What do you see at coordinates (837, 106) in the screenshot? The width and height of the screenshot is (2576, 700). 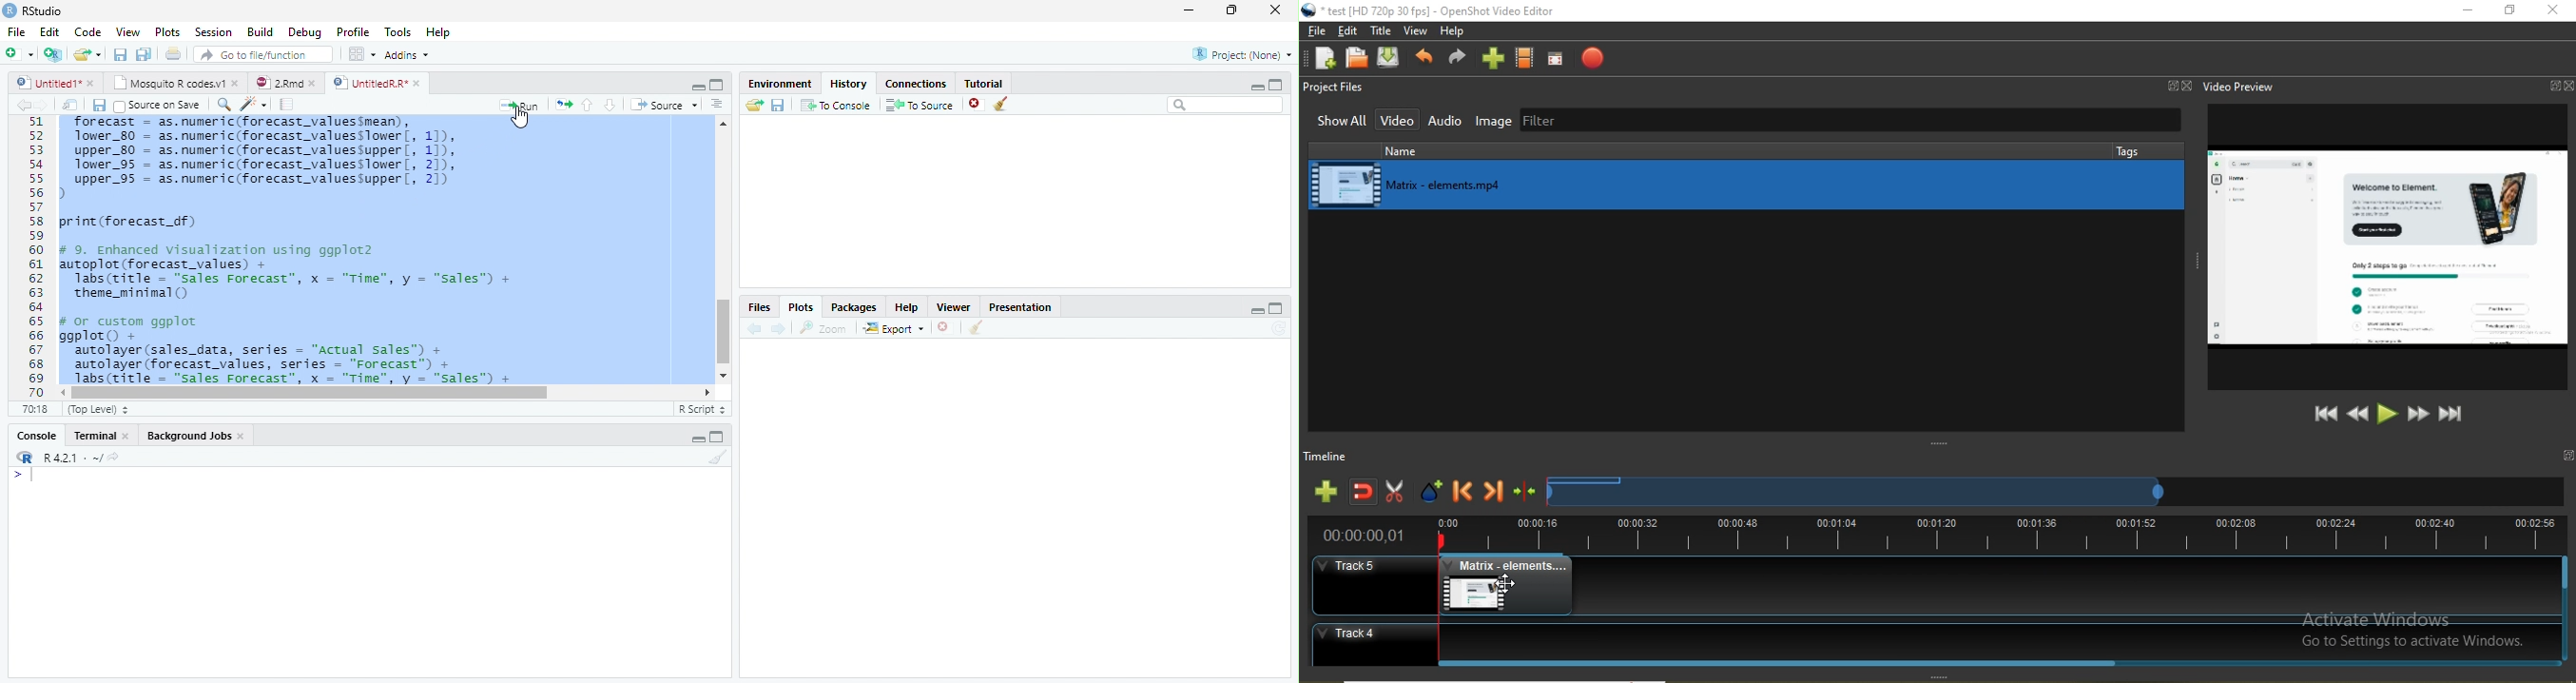 I see `To Console` at bounding box center [837, 106].